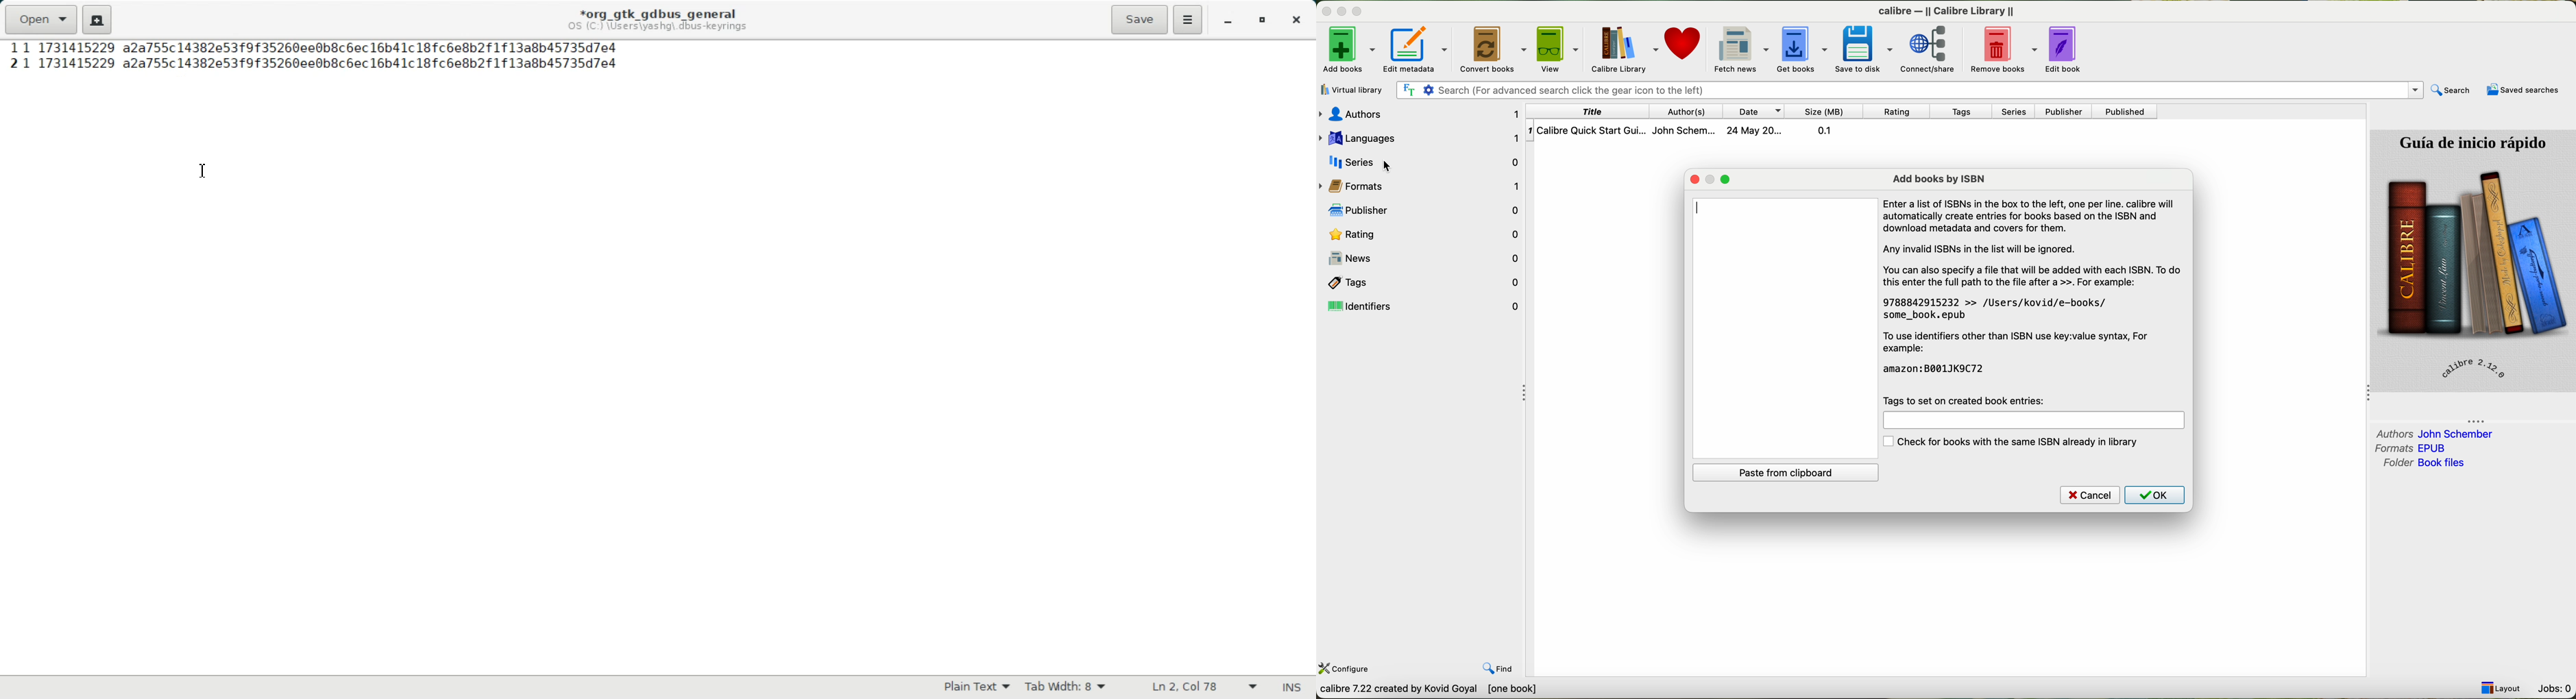  I want to click on convert books, so click(1495, 49).